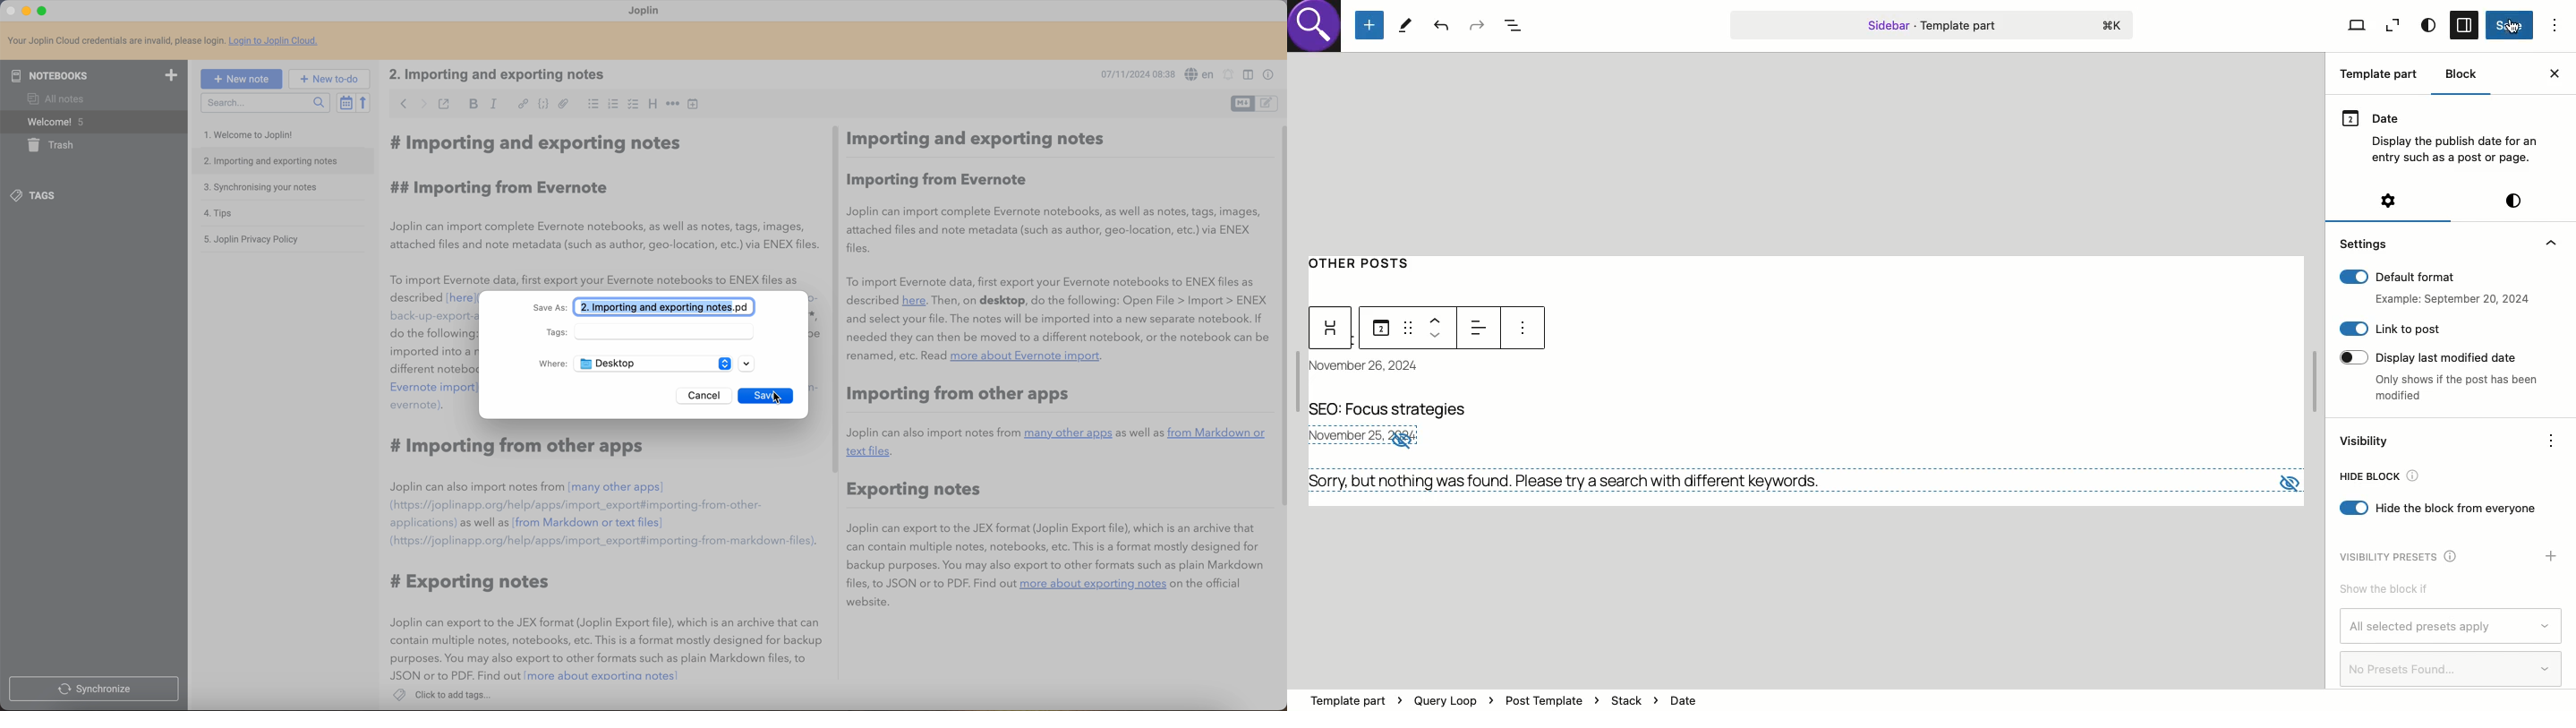 Image resolution: width=2576 pixels, height=728 pixels. What do you see at coordinates (647, 11) in the screenshot?
I see `Joplin` at bounding box center [647, 11].